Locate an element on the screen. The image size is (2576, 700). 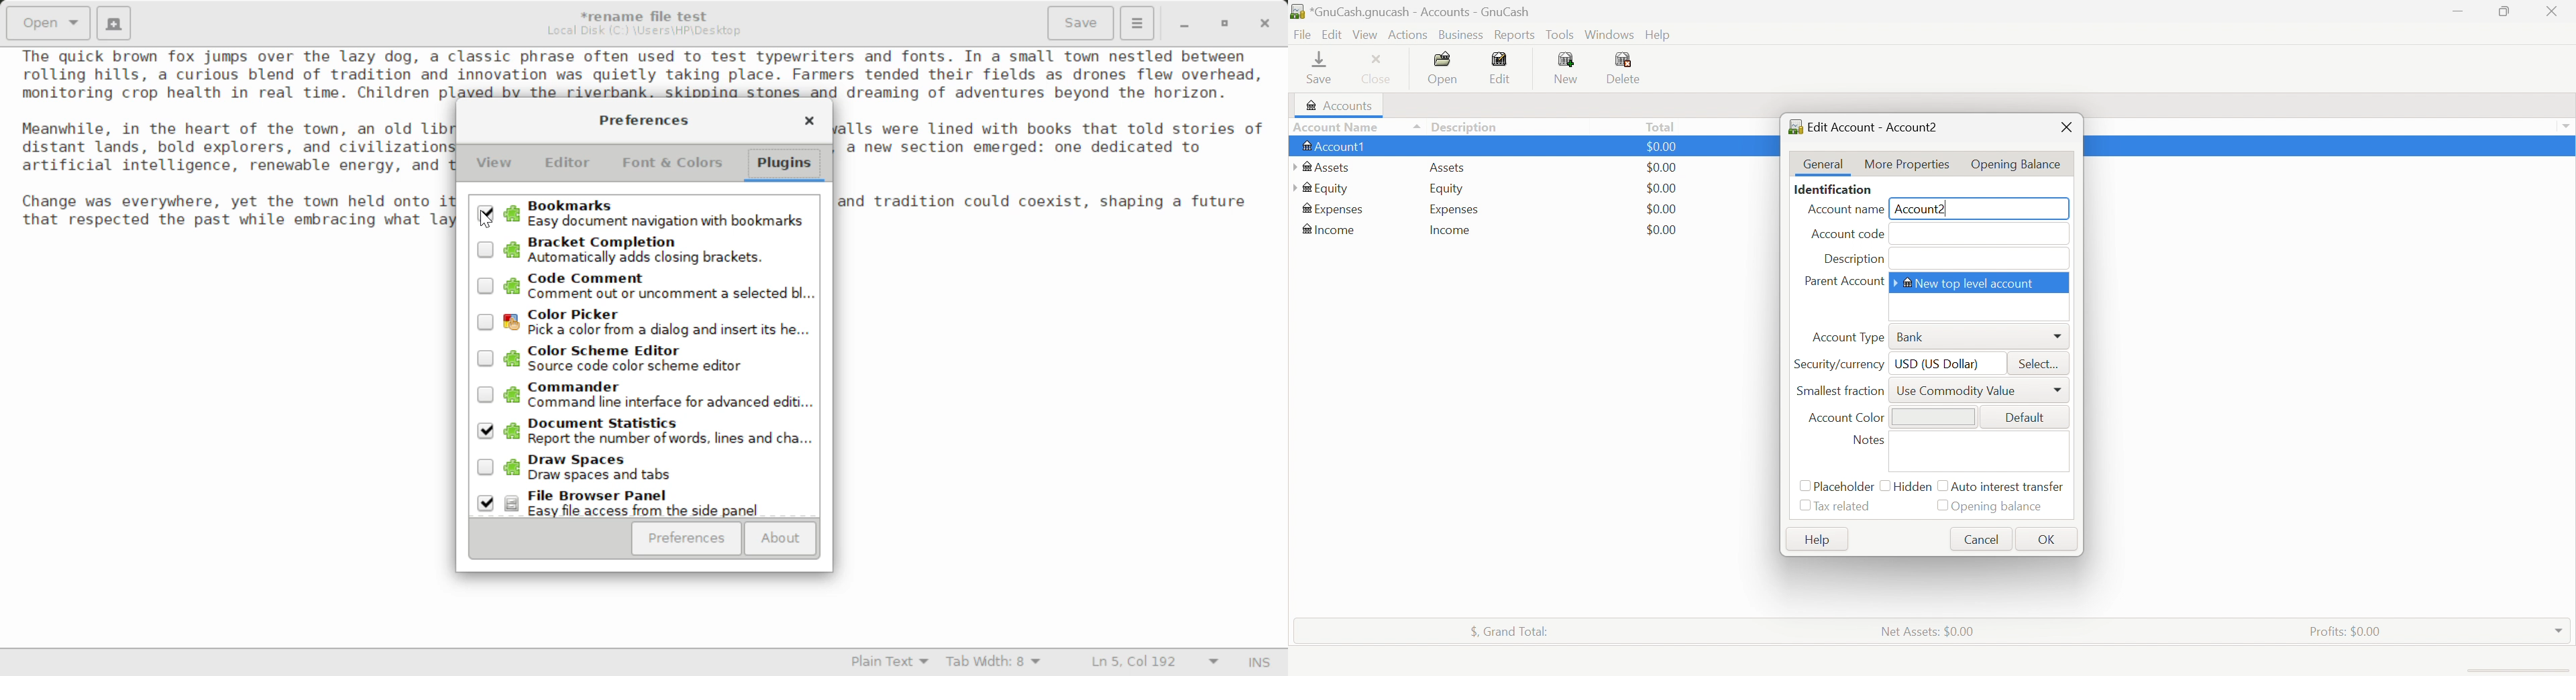
Edit is located at coordinates (1505, 68).